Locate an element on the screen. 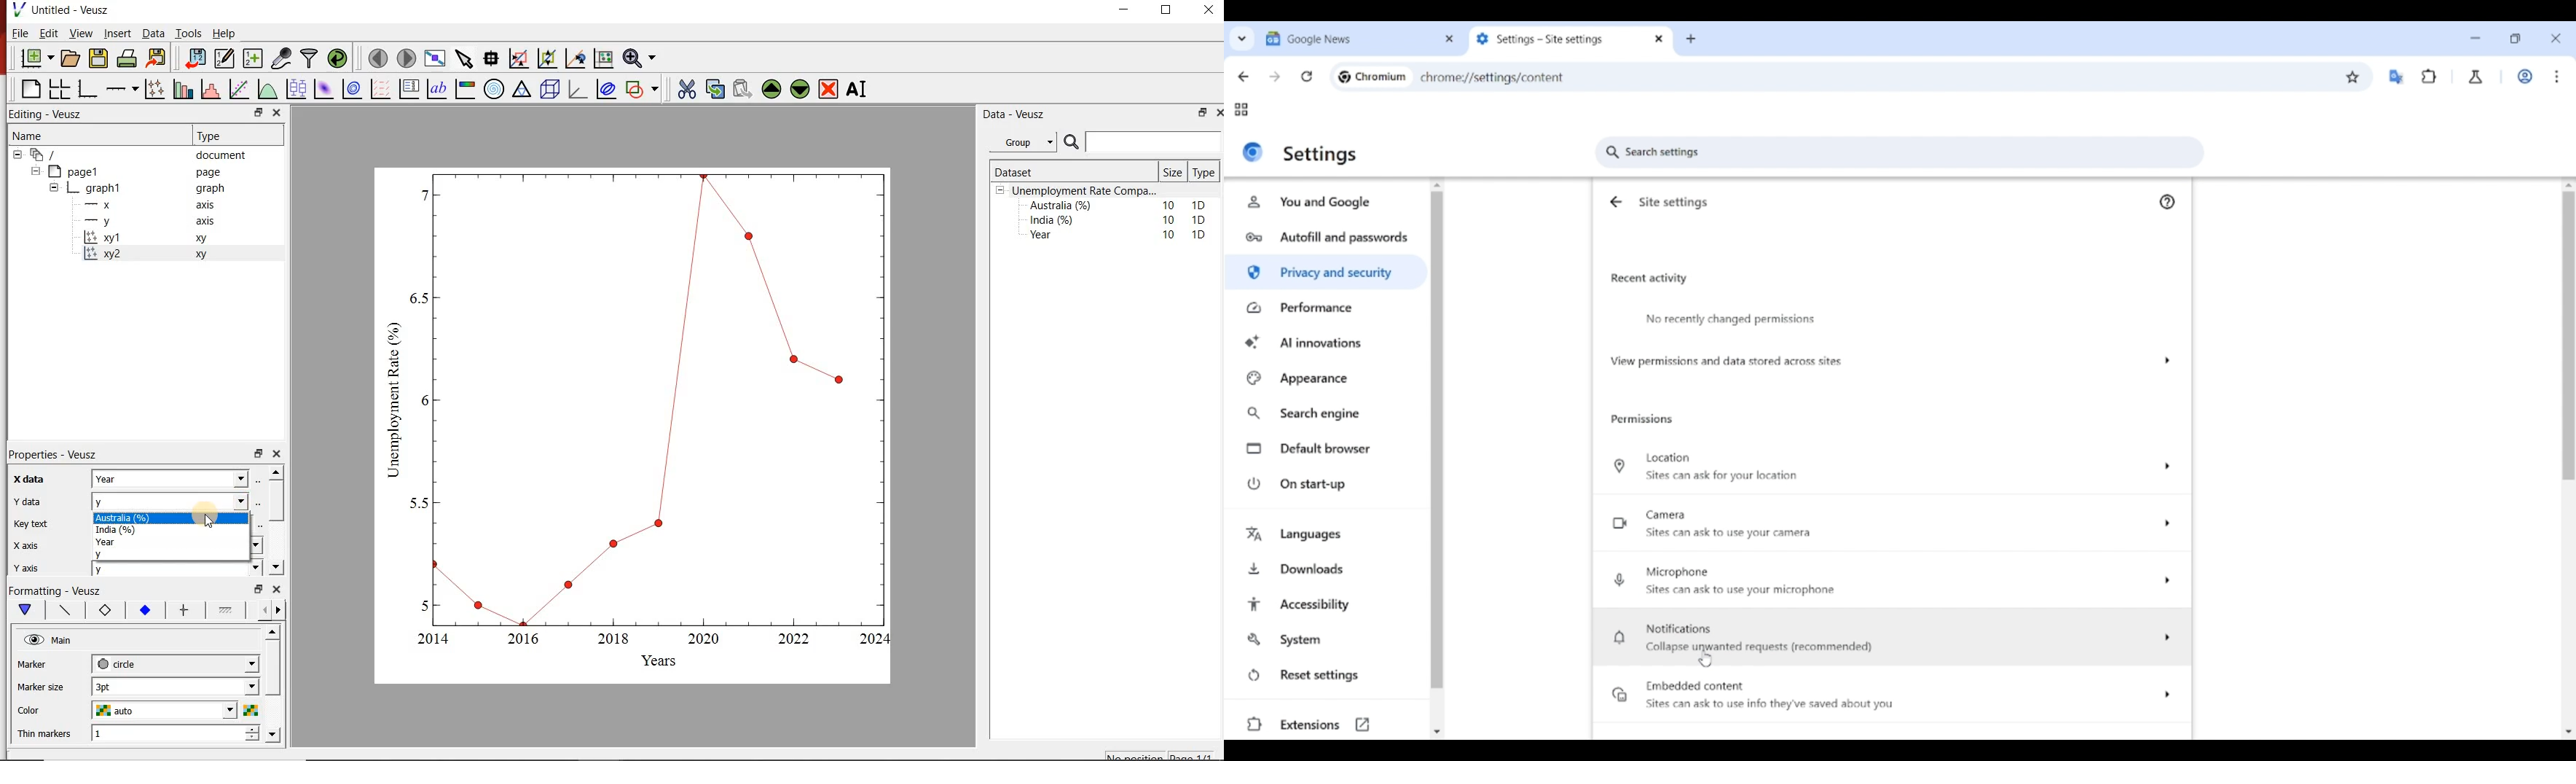  Close tab 1 is located at coordinates (1450, 39).